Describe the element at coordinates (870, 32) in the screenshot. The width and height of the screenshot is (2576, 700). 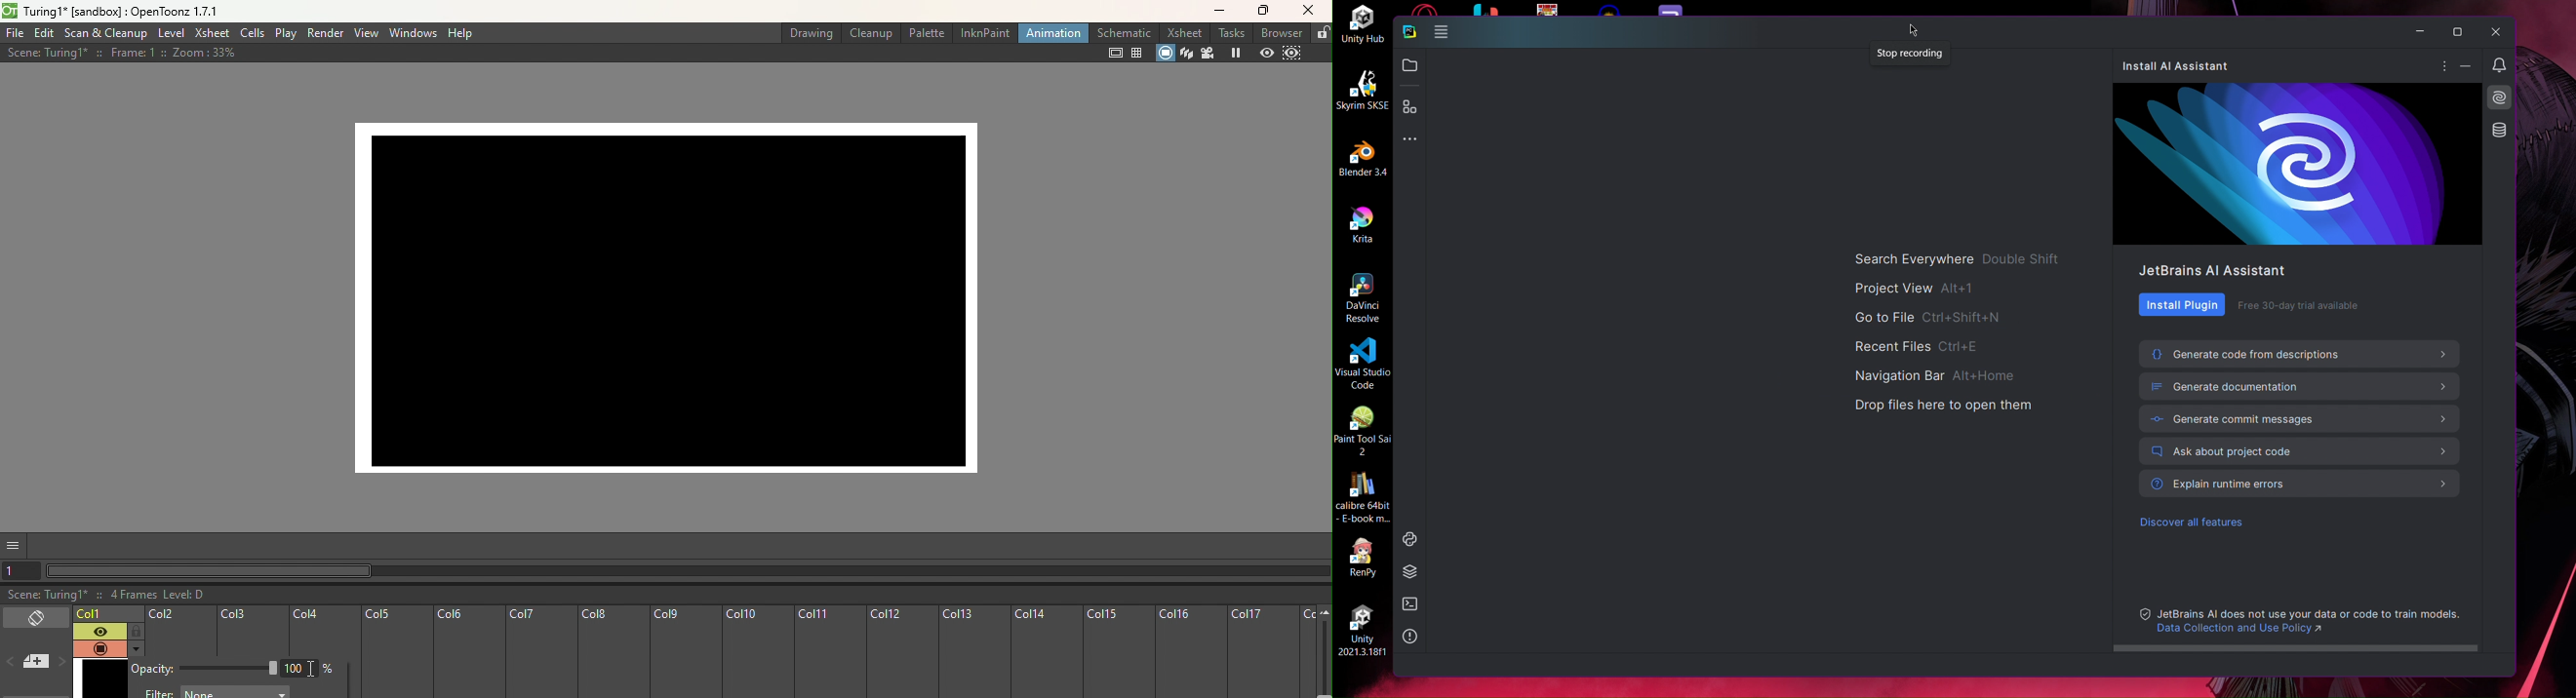
I see `Cleanup` at that location.